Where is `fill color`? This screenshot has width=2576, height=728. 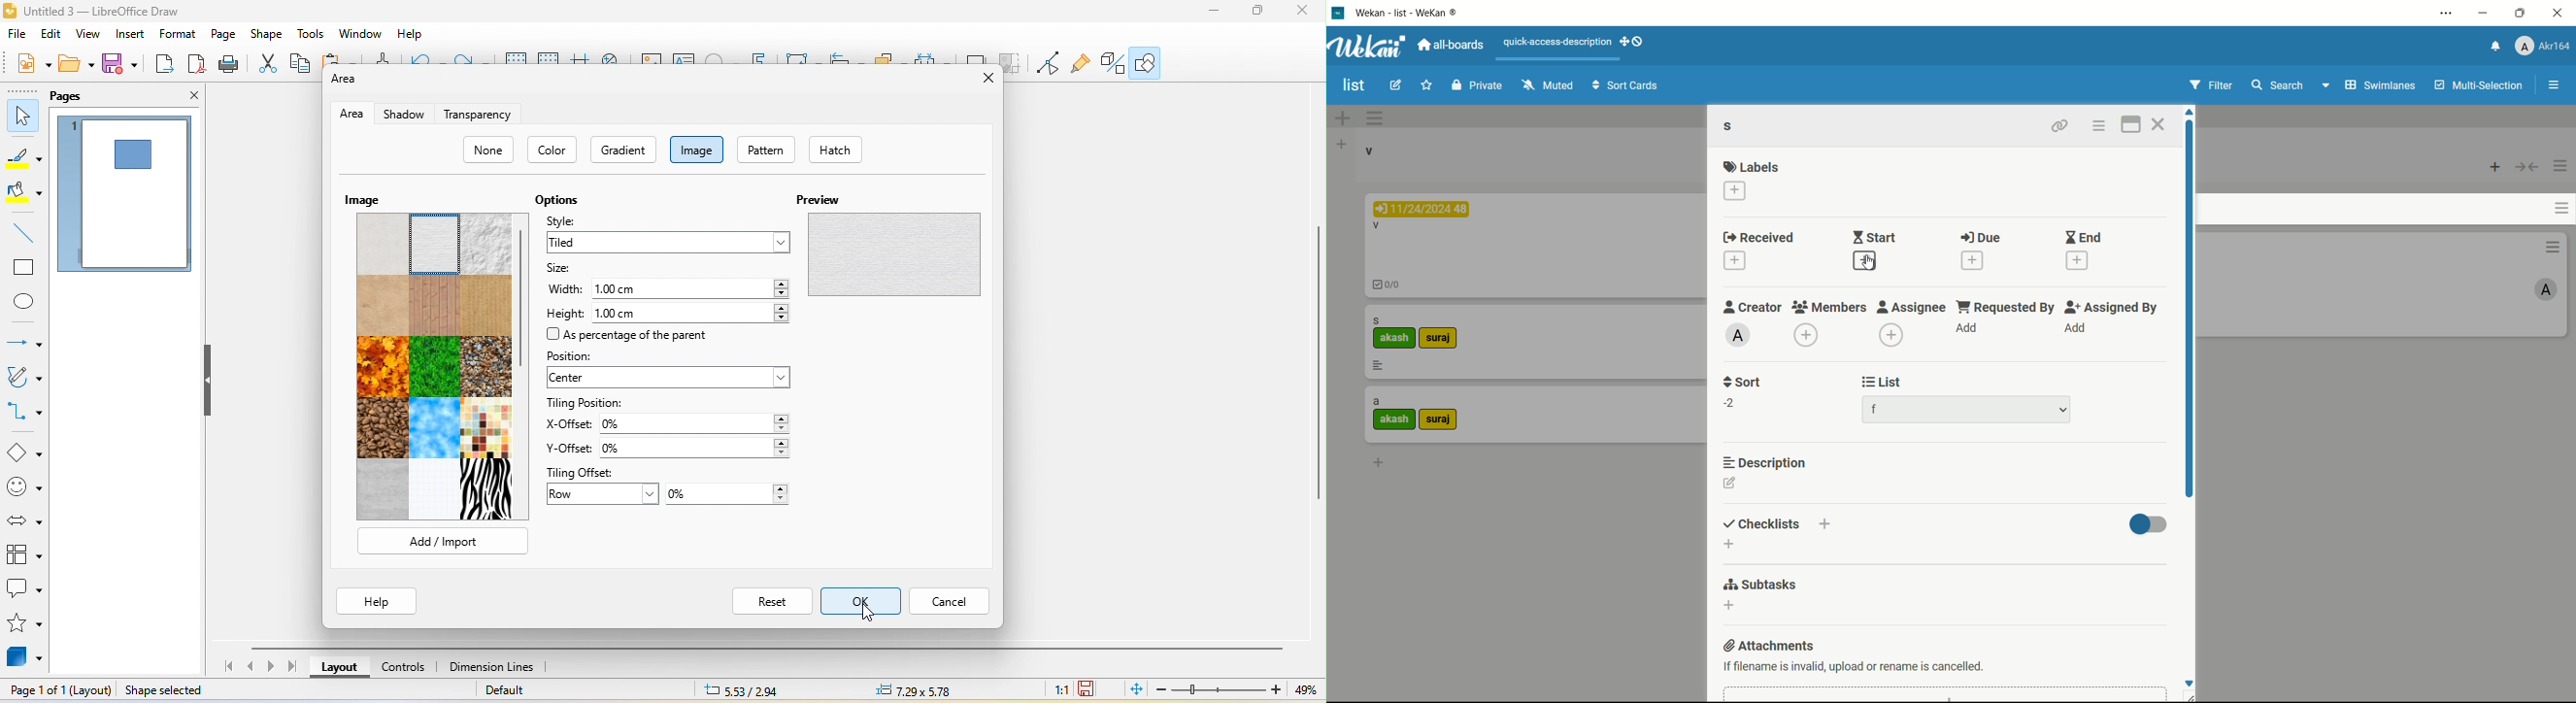
fill color is located at coordinates (25, 194).